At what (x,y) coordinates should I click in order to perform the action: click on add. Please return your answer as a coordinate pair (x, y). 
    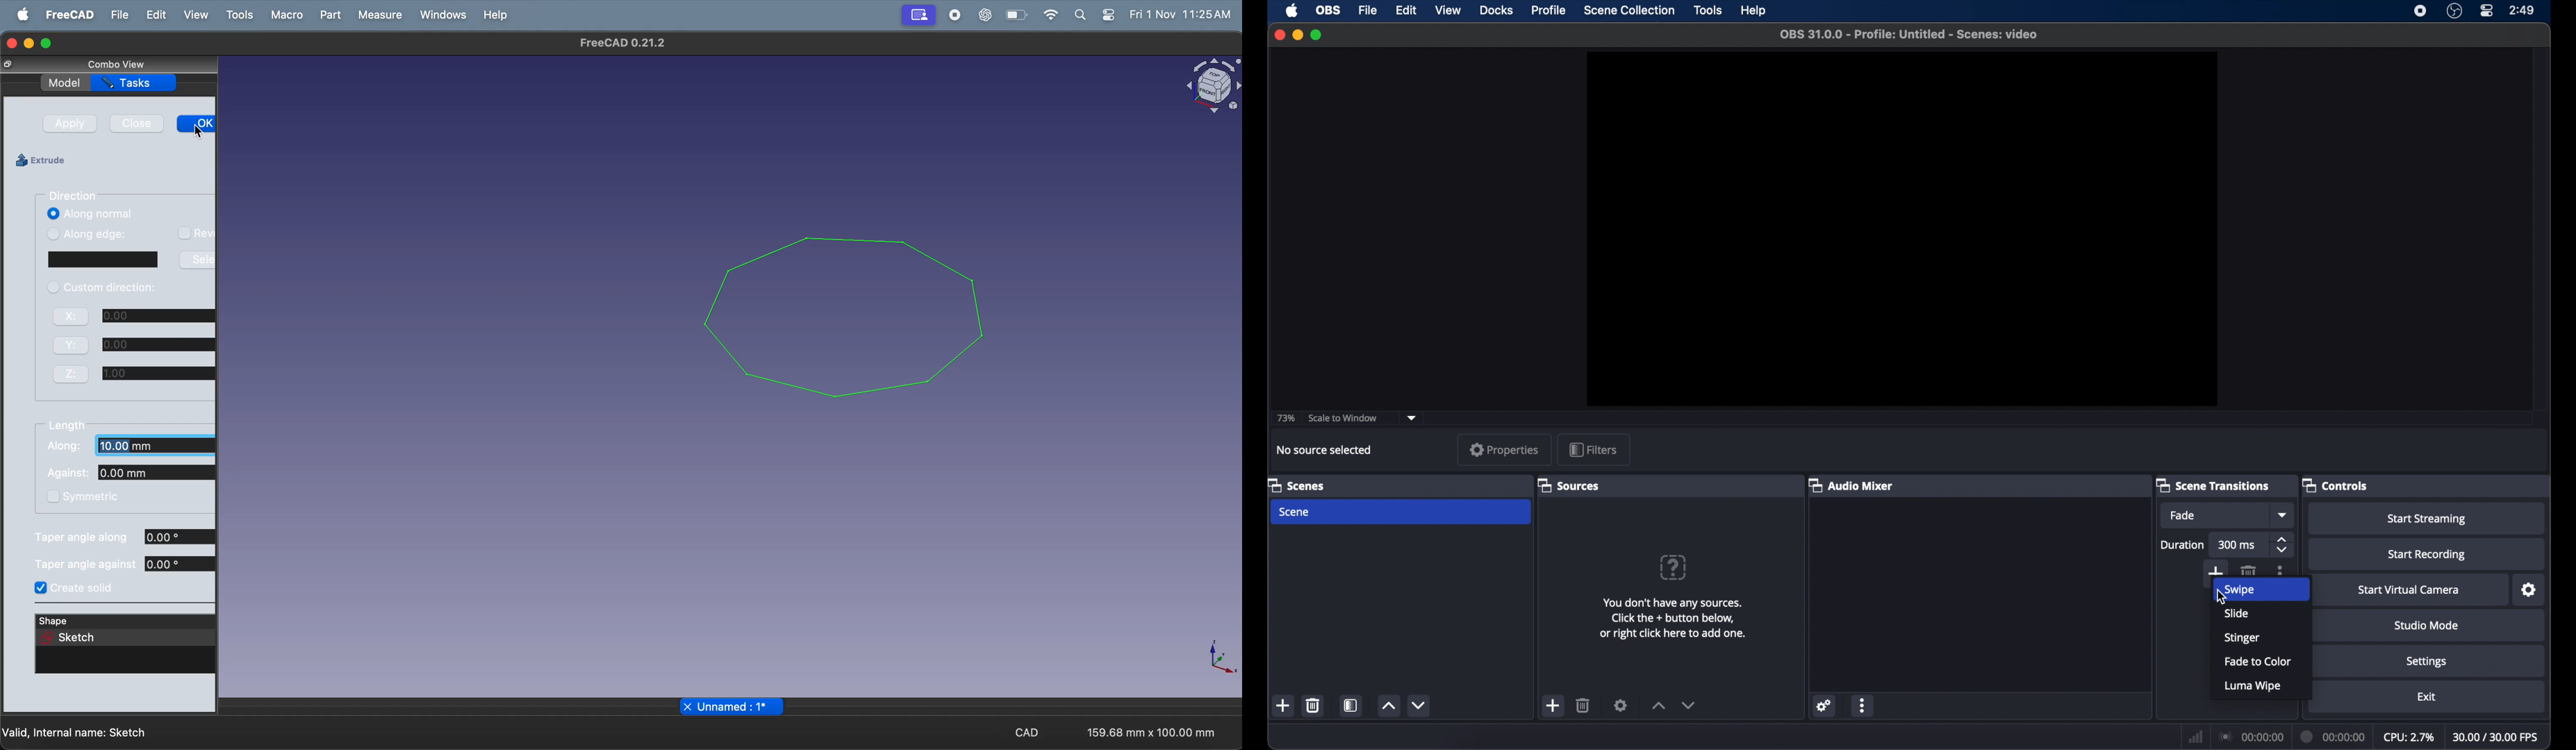
    Looking at the image, I should click on (2215, 569).